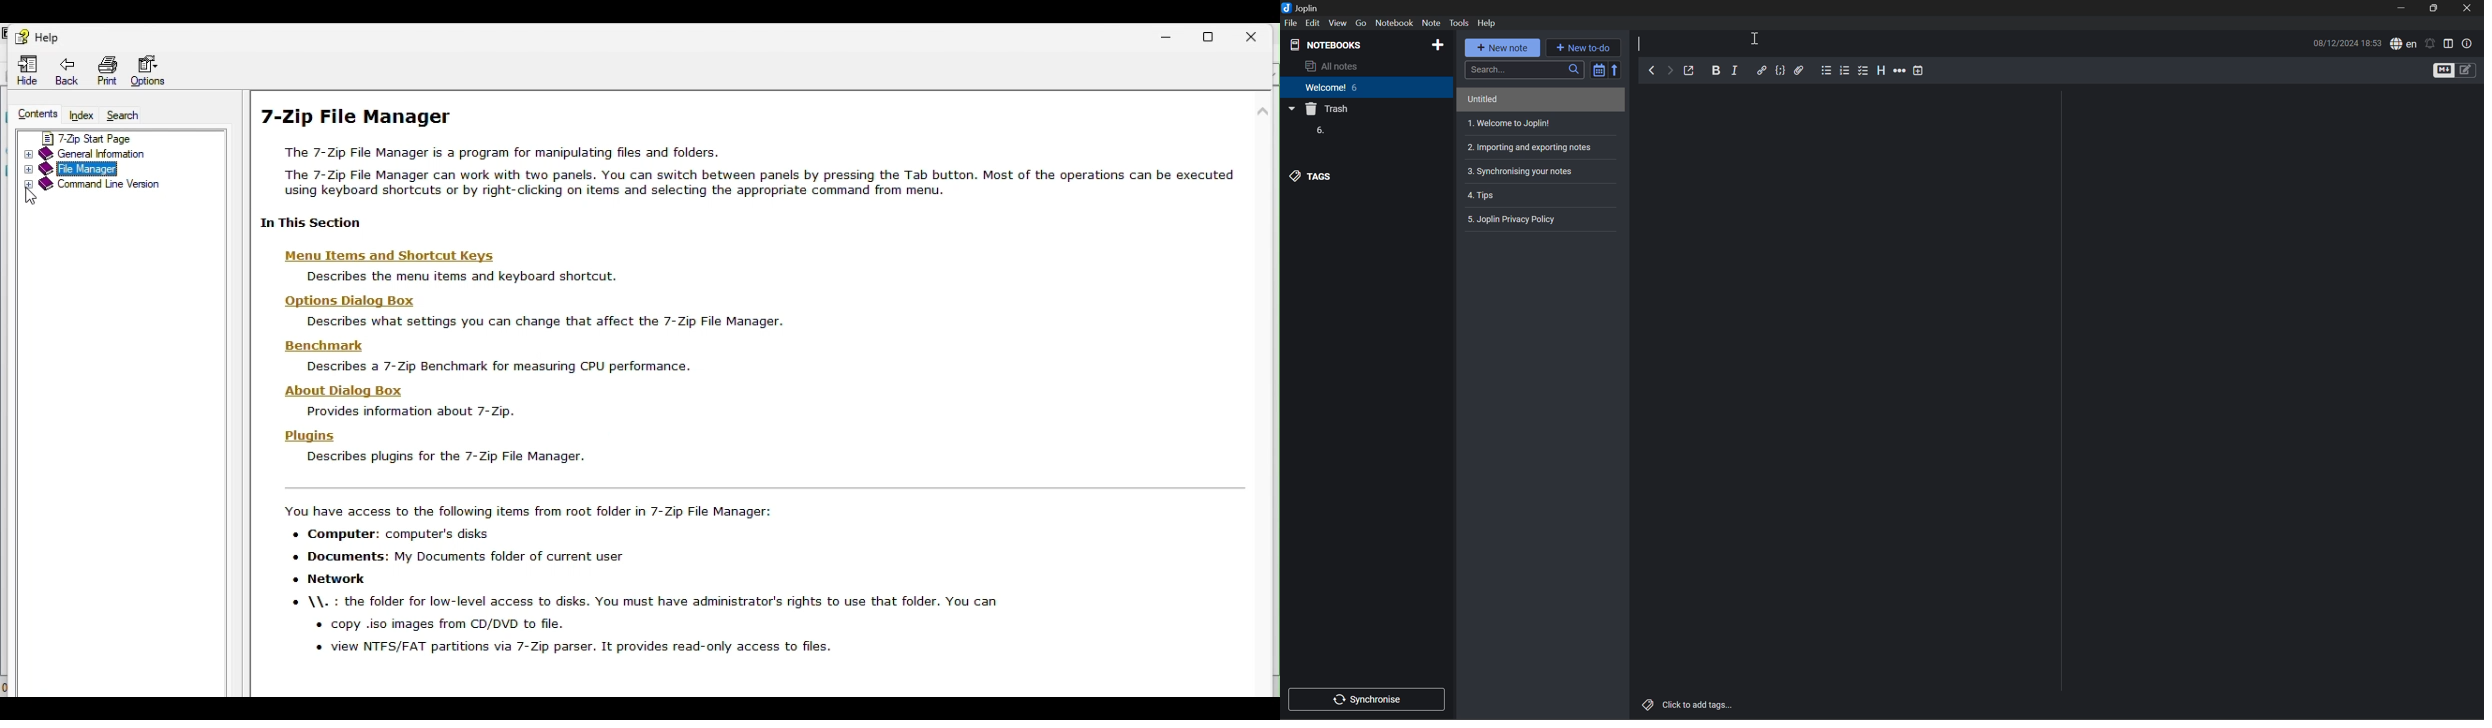 Image resolution: width=2492 pixels, height=728 pixels. I want to click on Set alarm, so click(2430, 43).